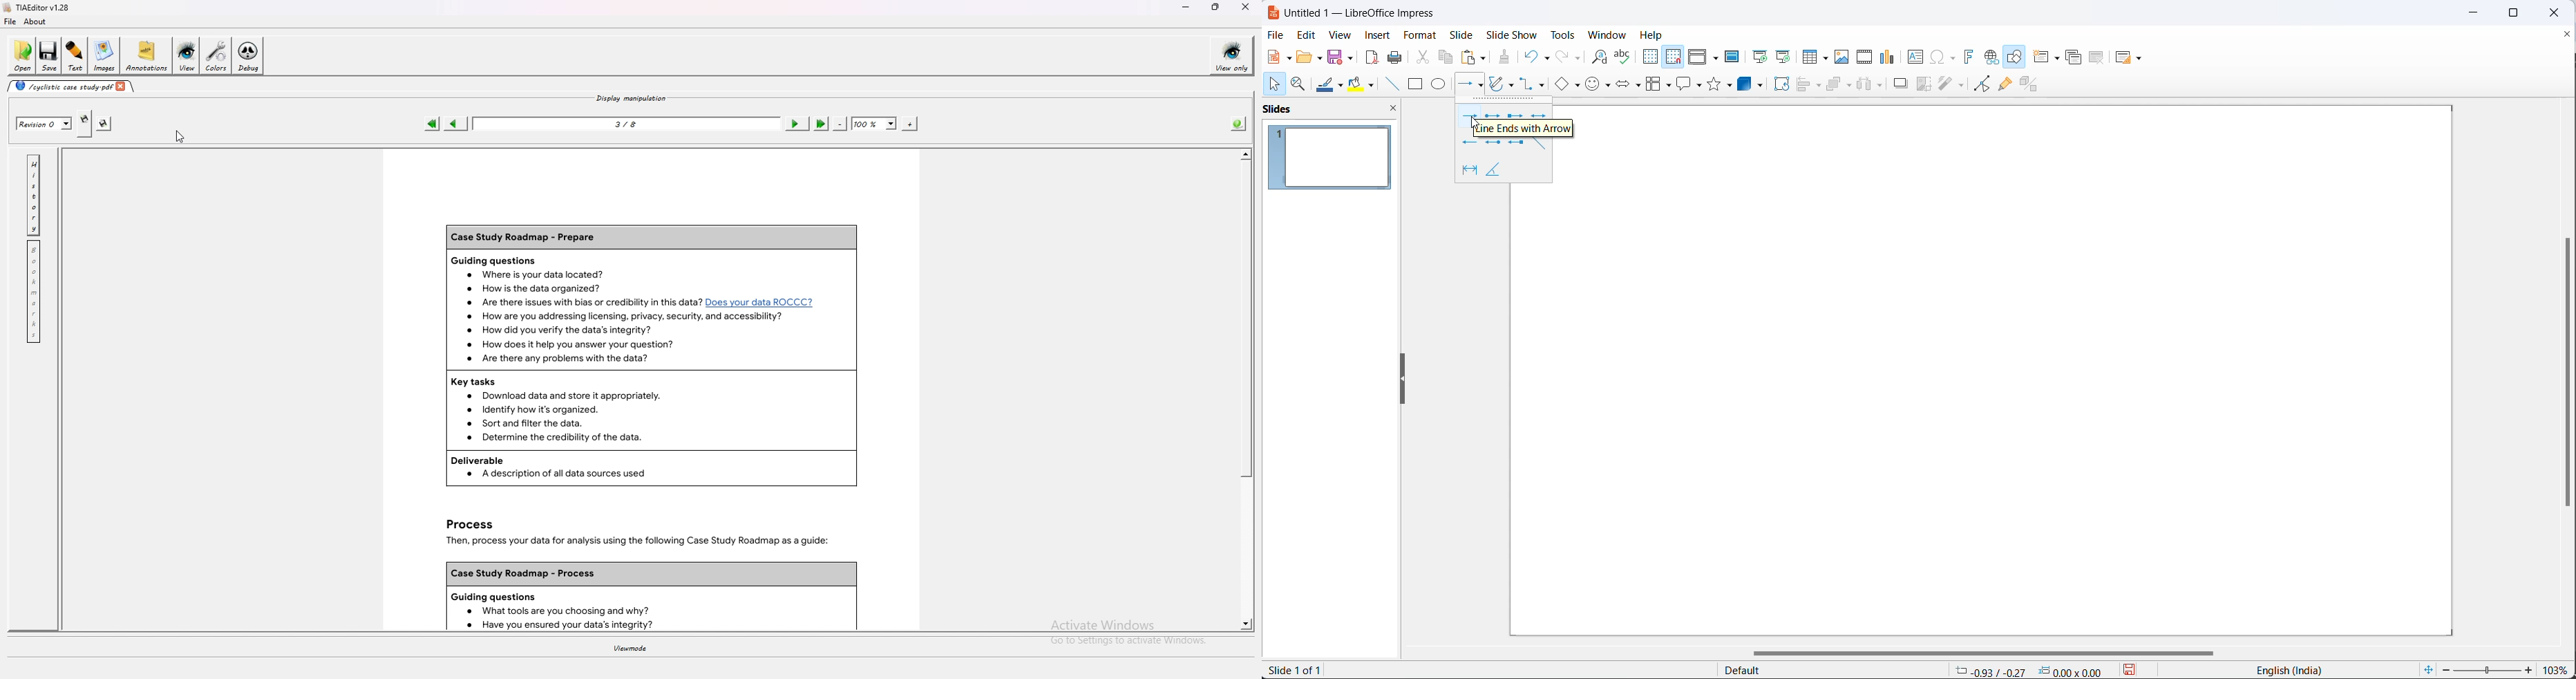  I want to click on start from current slide, so click(1782, 56).